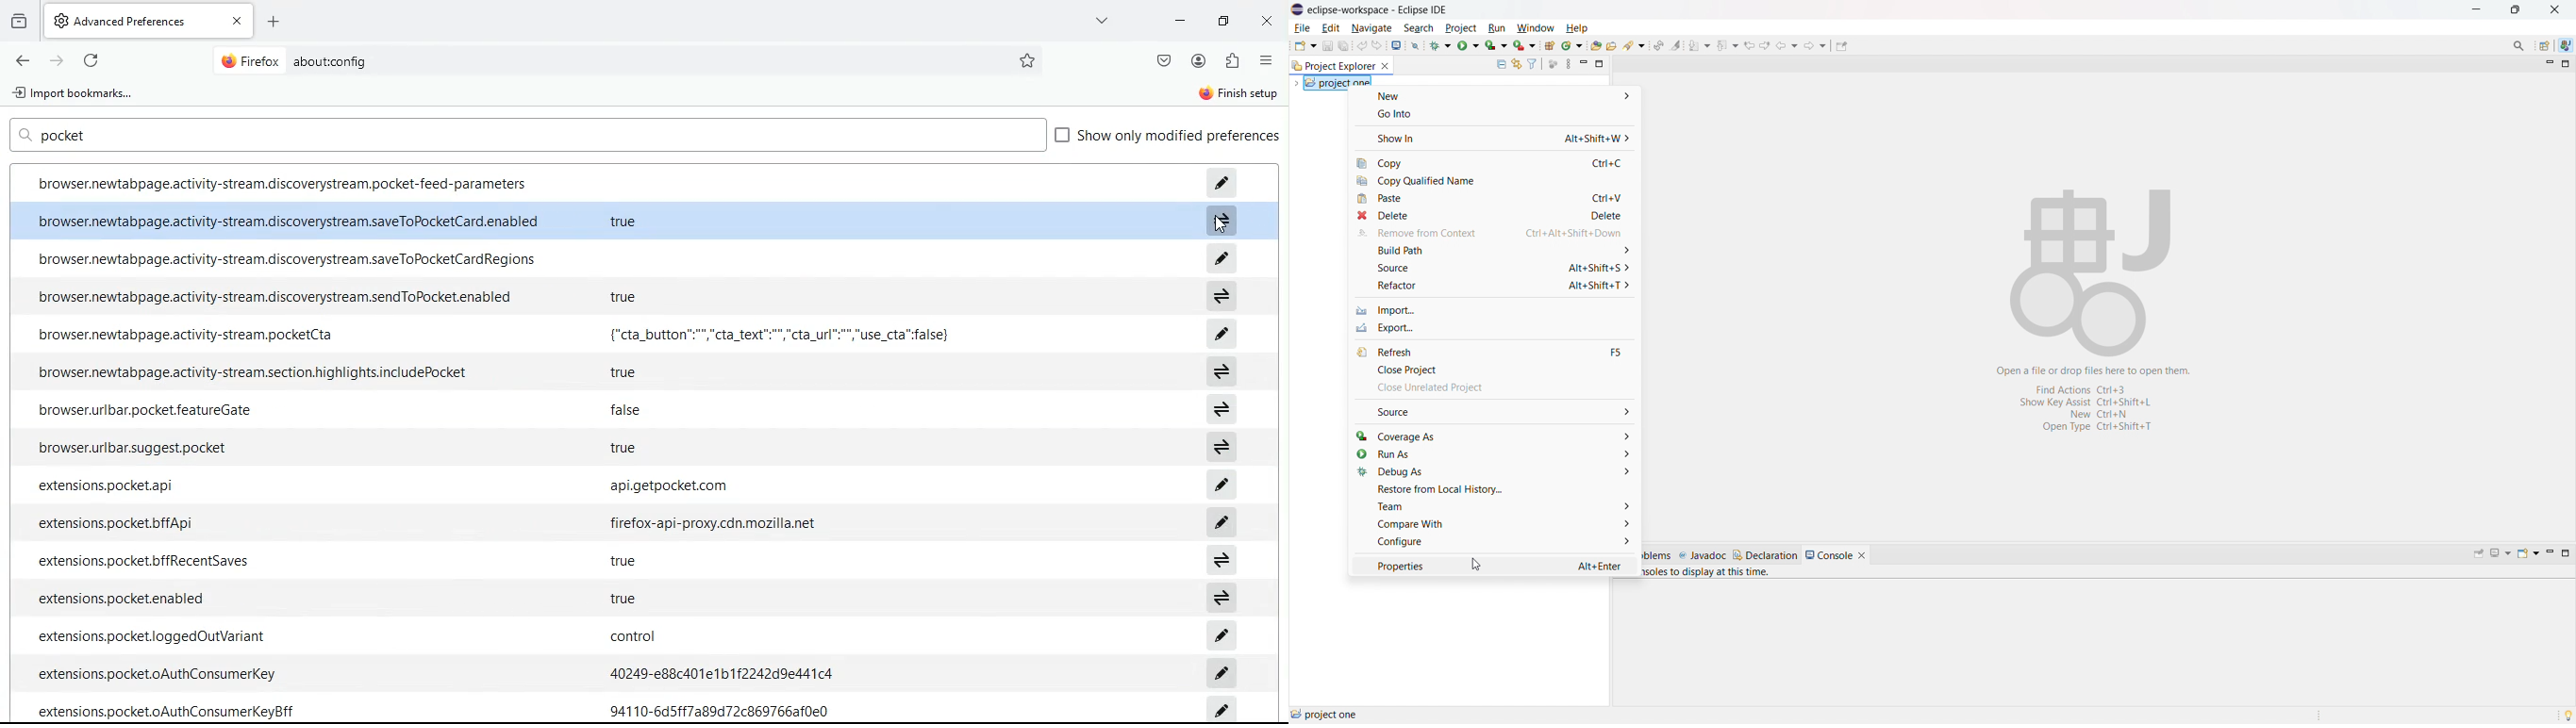 The height and width of the screenshot is (728, 2576). Describe the element at coordinates (1235, 61) in the screenshot. I see `extentions` at that location.